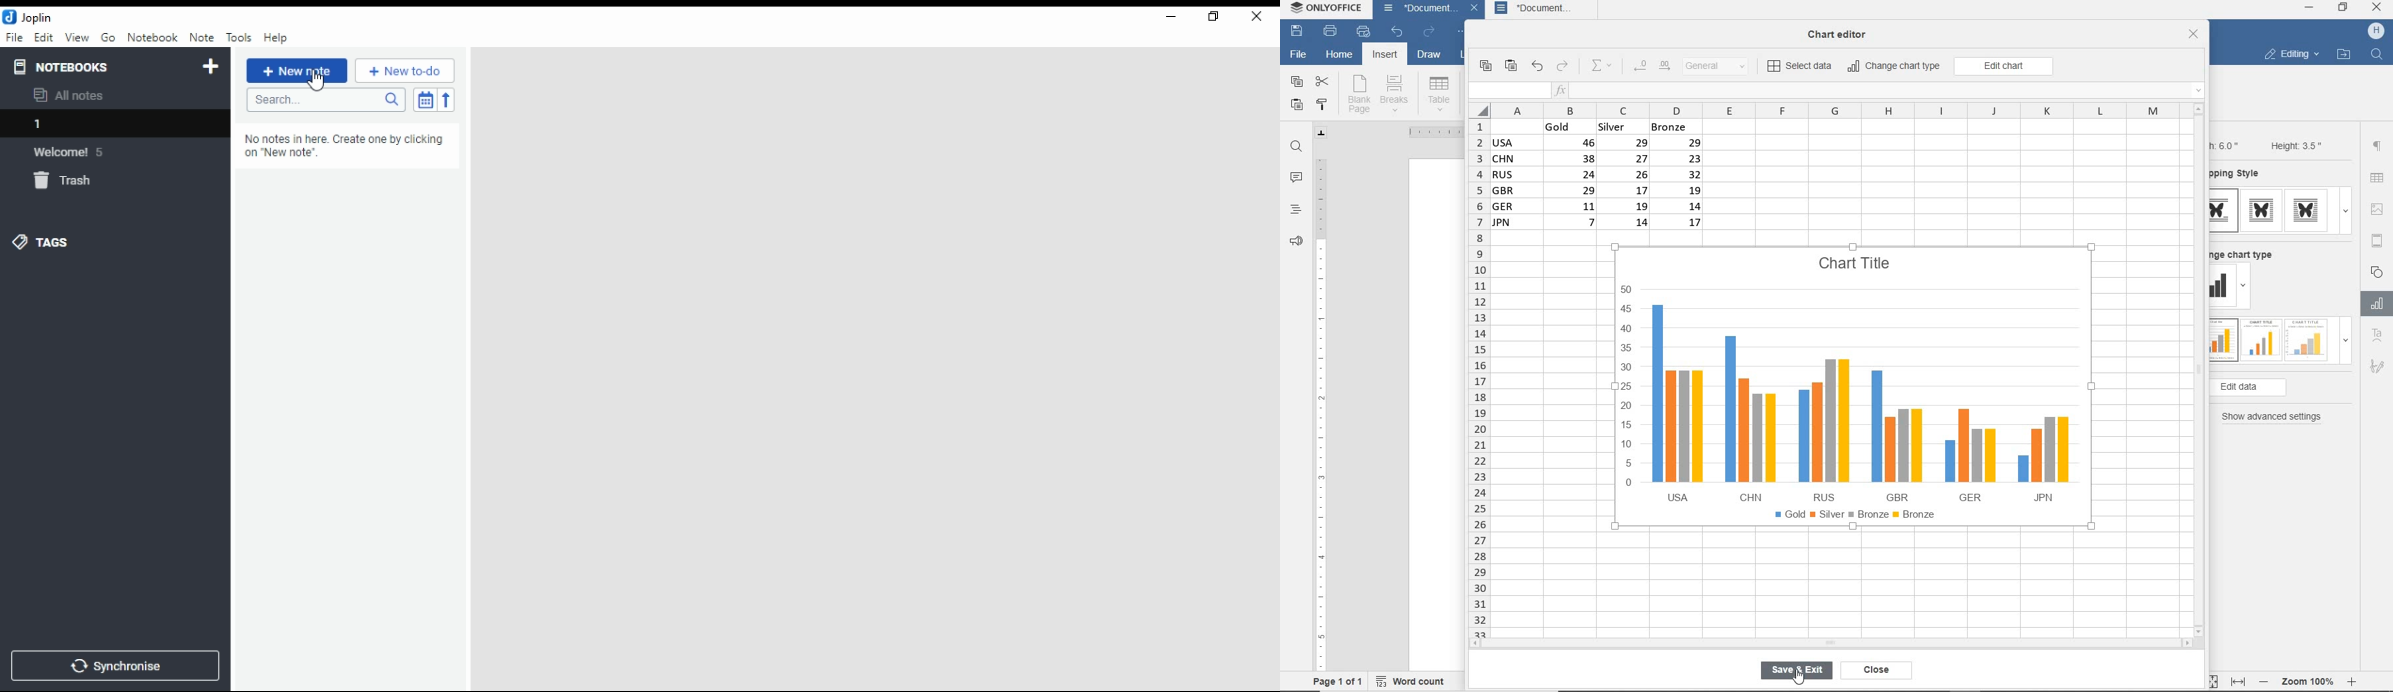 The image size is (2408, 700). I want to click on dropdown, so click(2246, 288).